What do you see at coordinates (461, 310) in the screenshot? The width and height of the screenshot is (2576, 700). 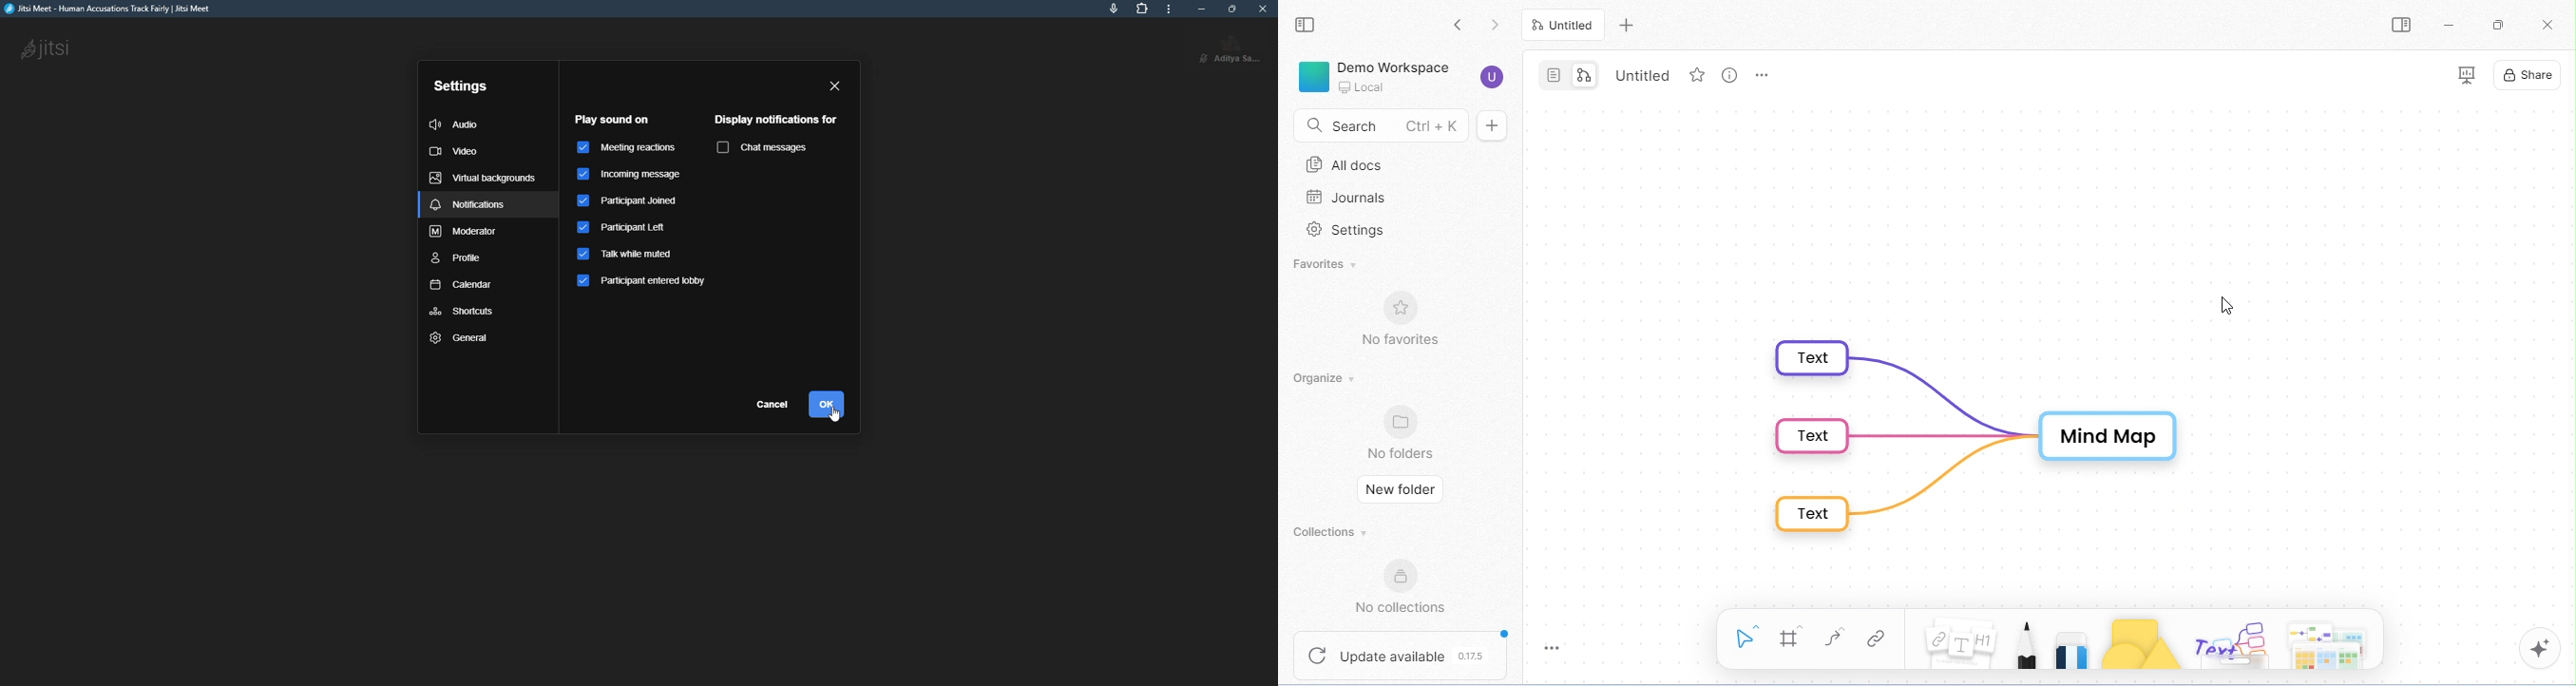 I see `shortcuts` at bounding box center [461, 310].